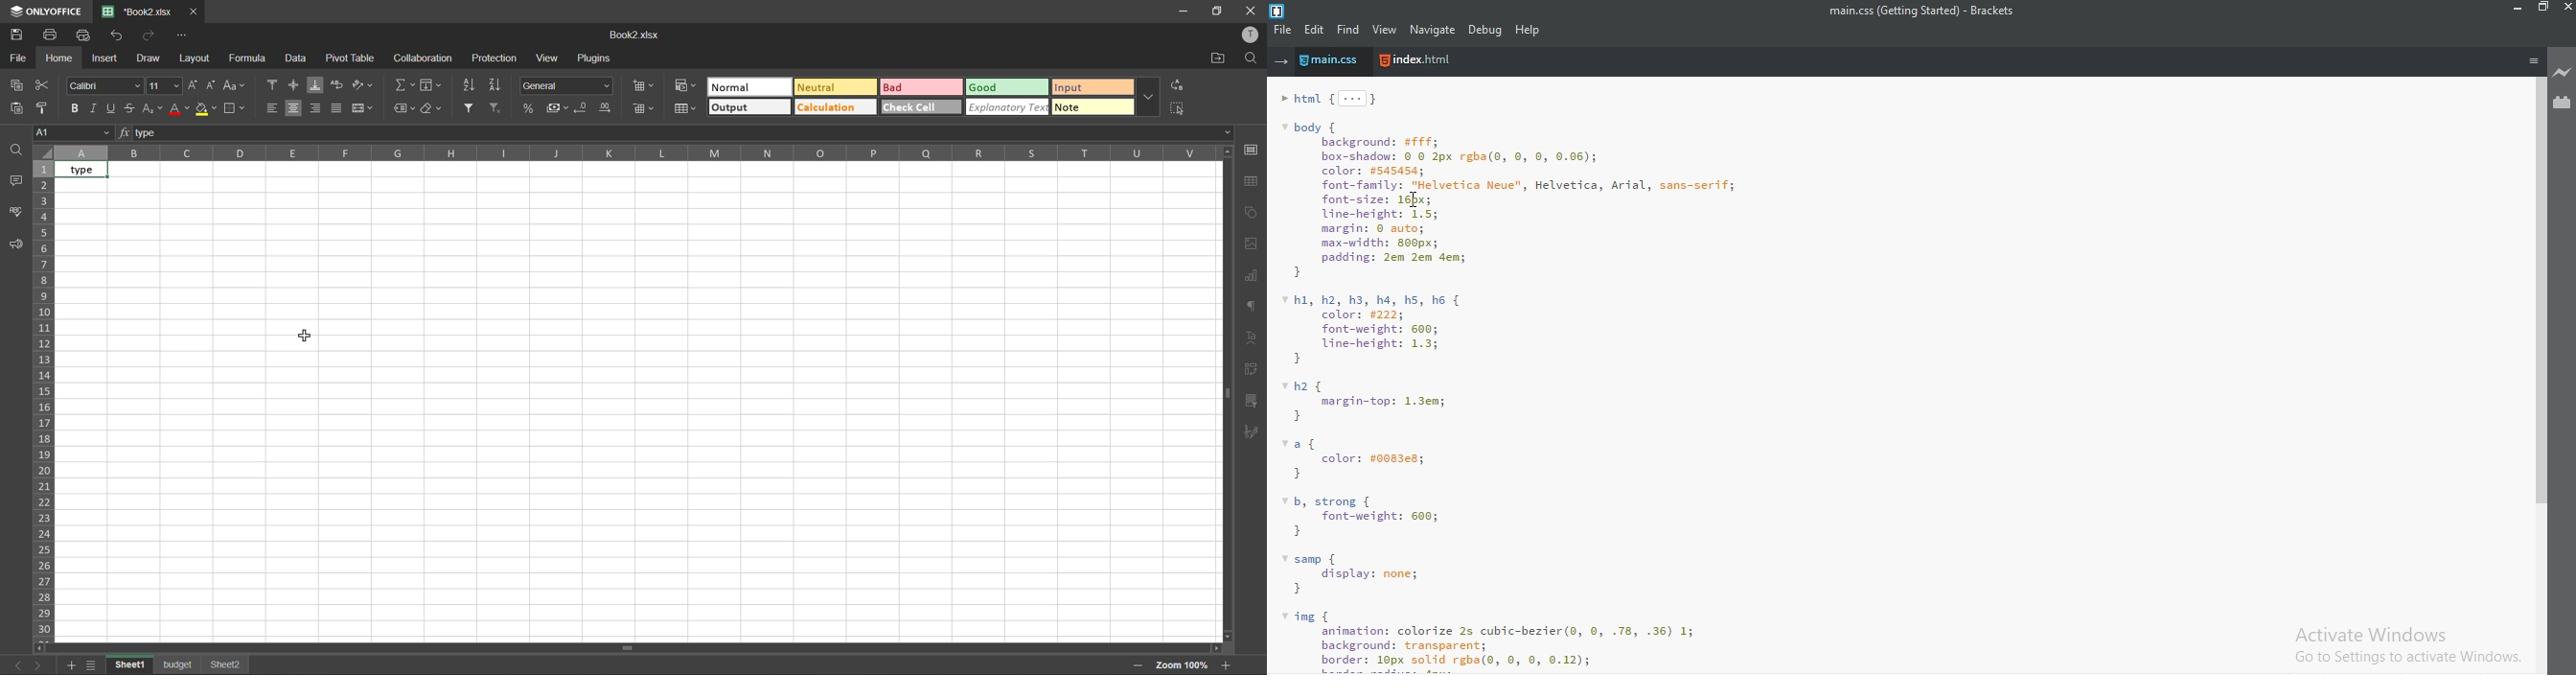 Image resolution: width=2576 pixels, height=700 pixels. I want to click on main.css(Getting Started - Brackets), so click(1920, 12).